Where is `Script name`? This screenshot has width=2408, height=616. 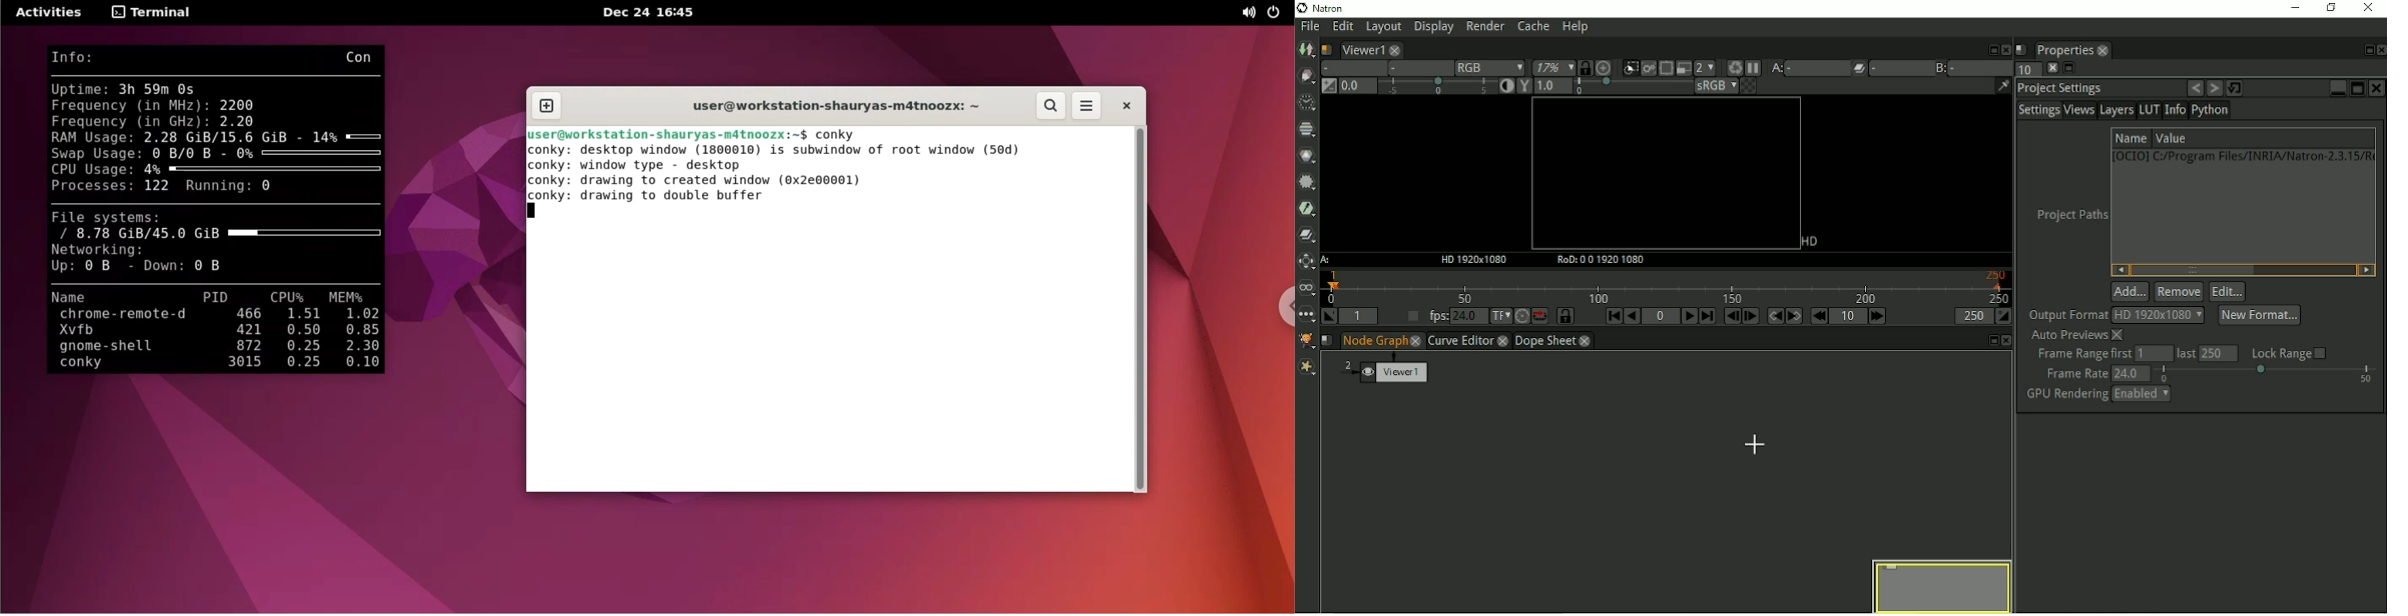 Script name is located at coordinates (1326, 48).